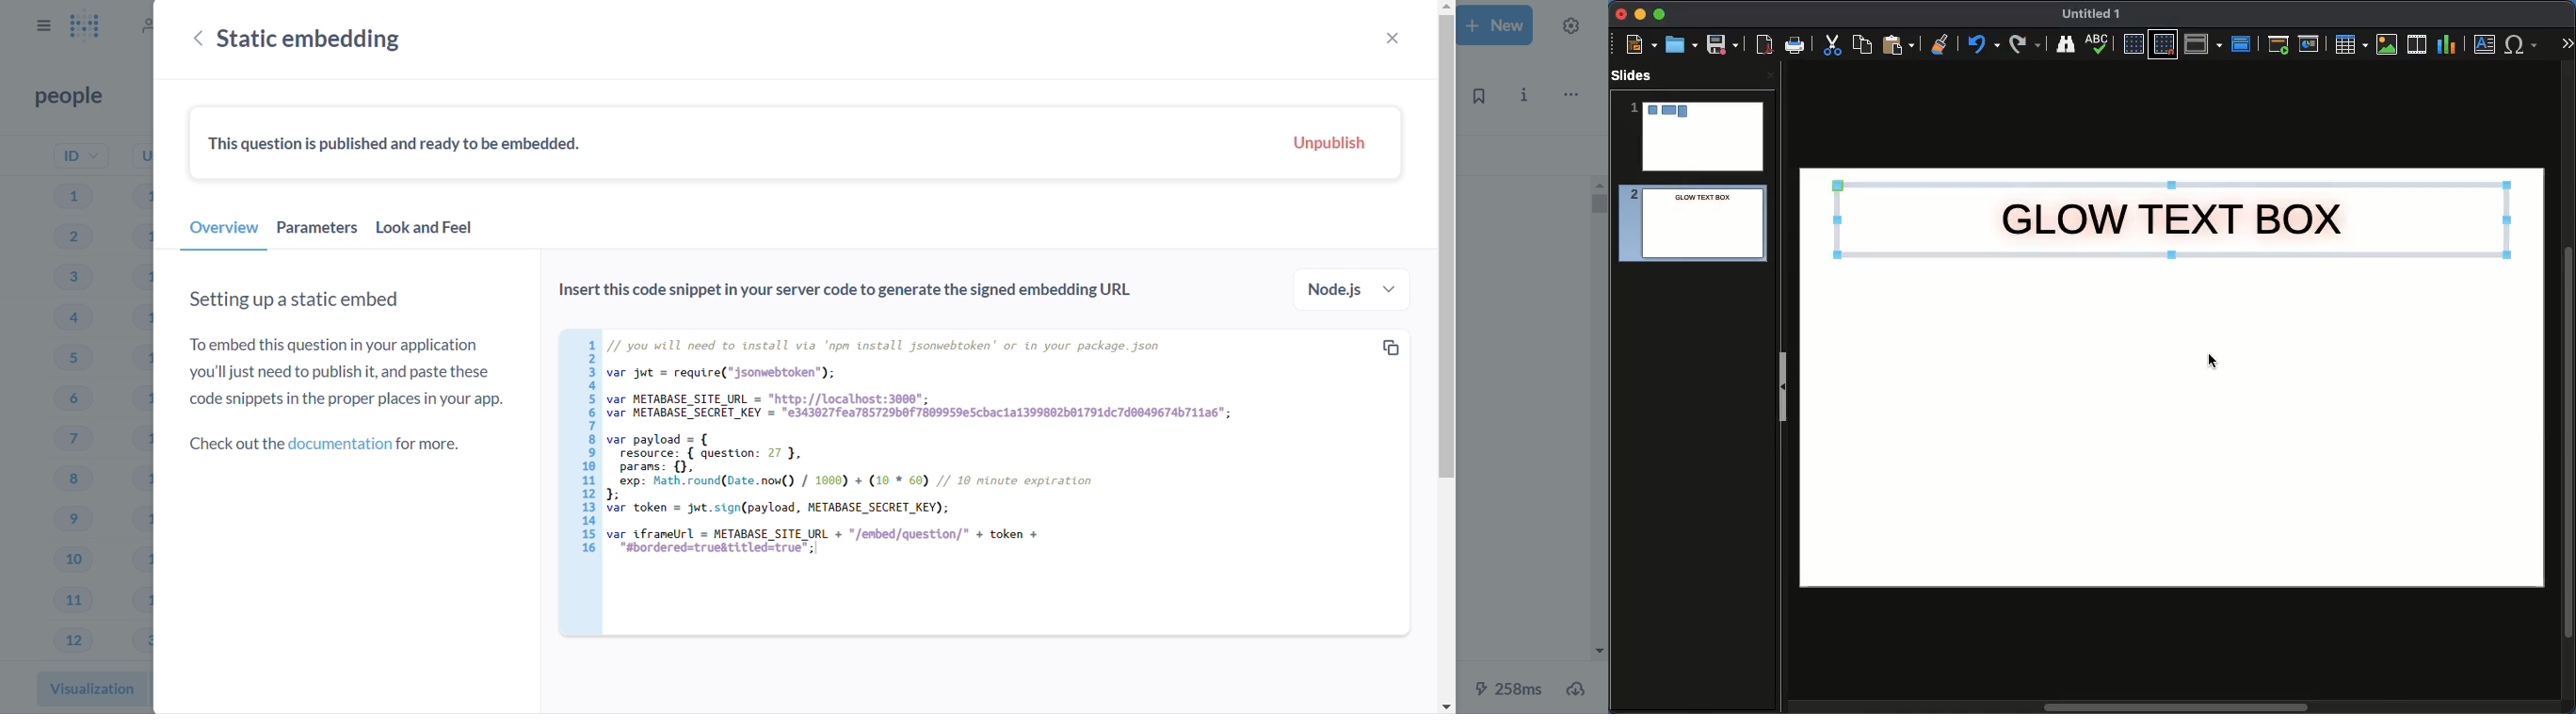 The image size is (2576, 728). I want to click on node.js, so click(1349, 289).